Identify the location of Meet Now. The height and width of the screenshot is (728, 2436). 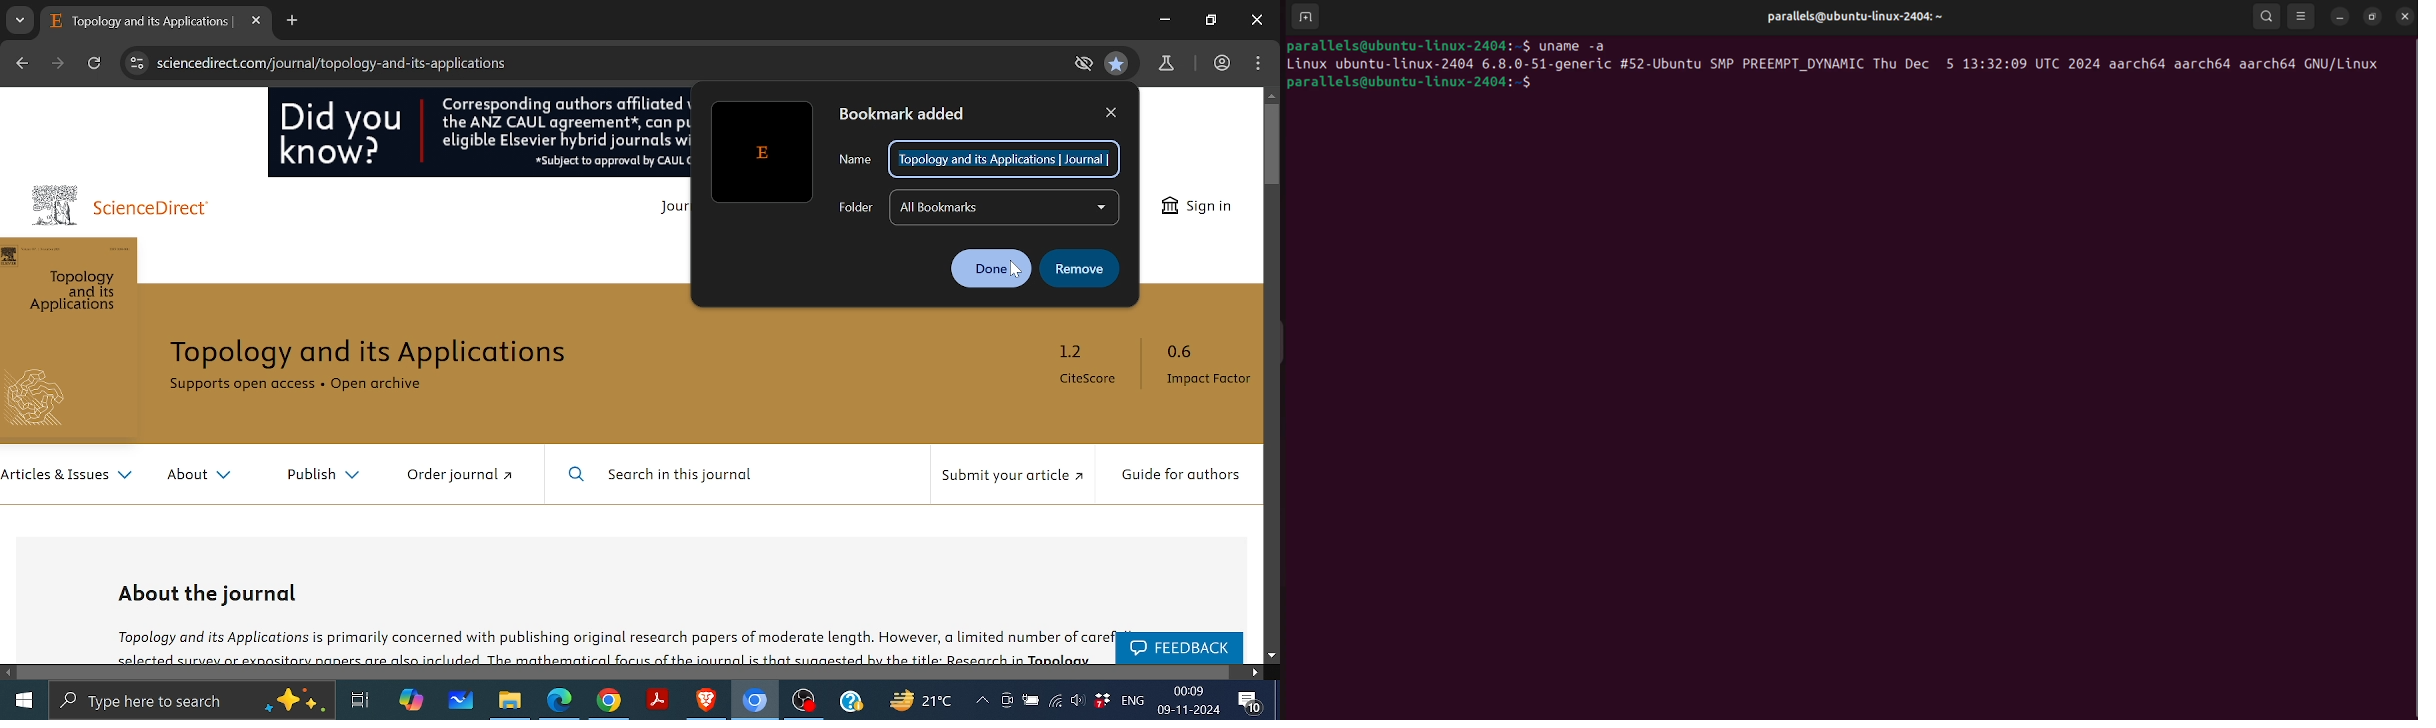
(1005, 699).